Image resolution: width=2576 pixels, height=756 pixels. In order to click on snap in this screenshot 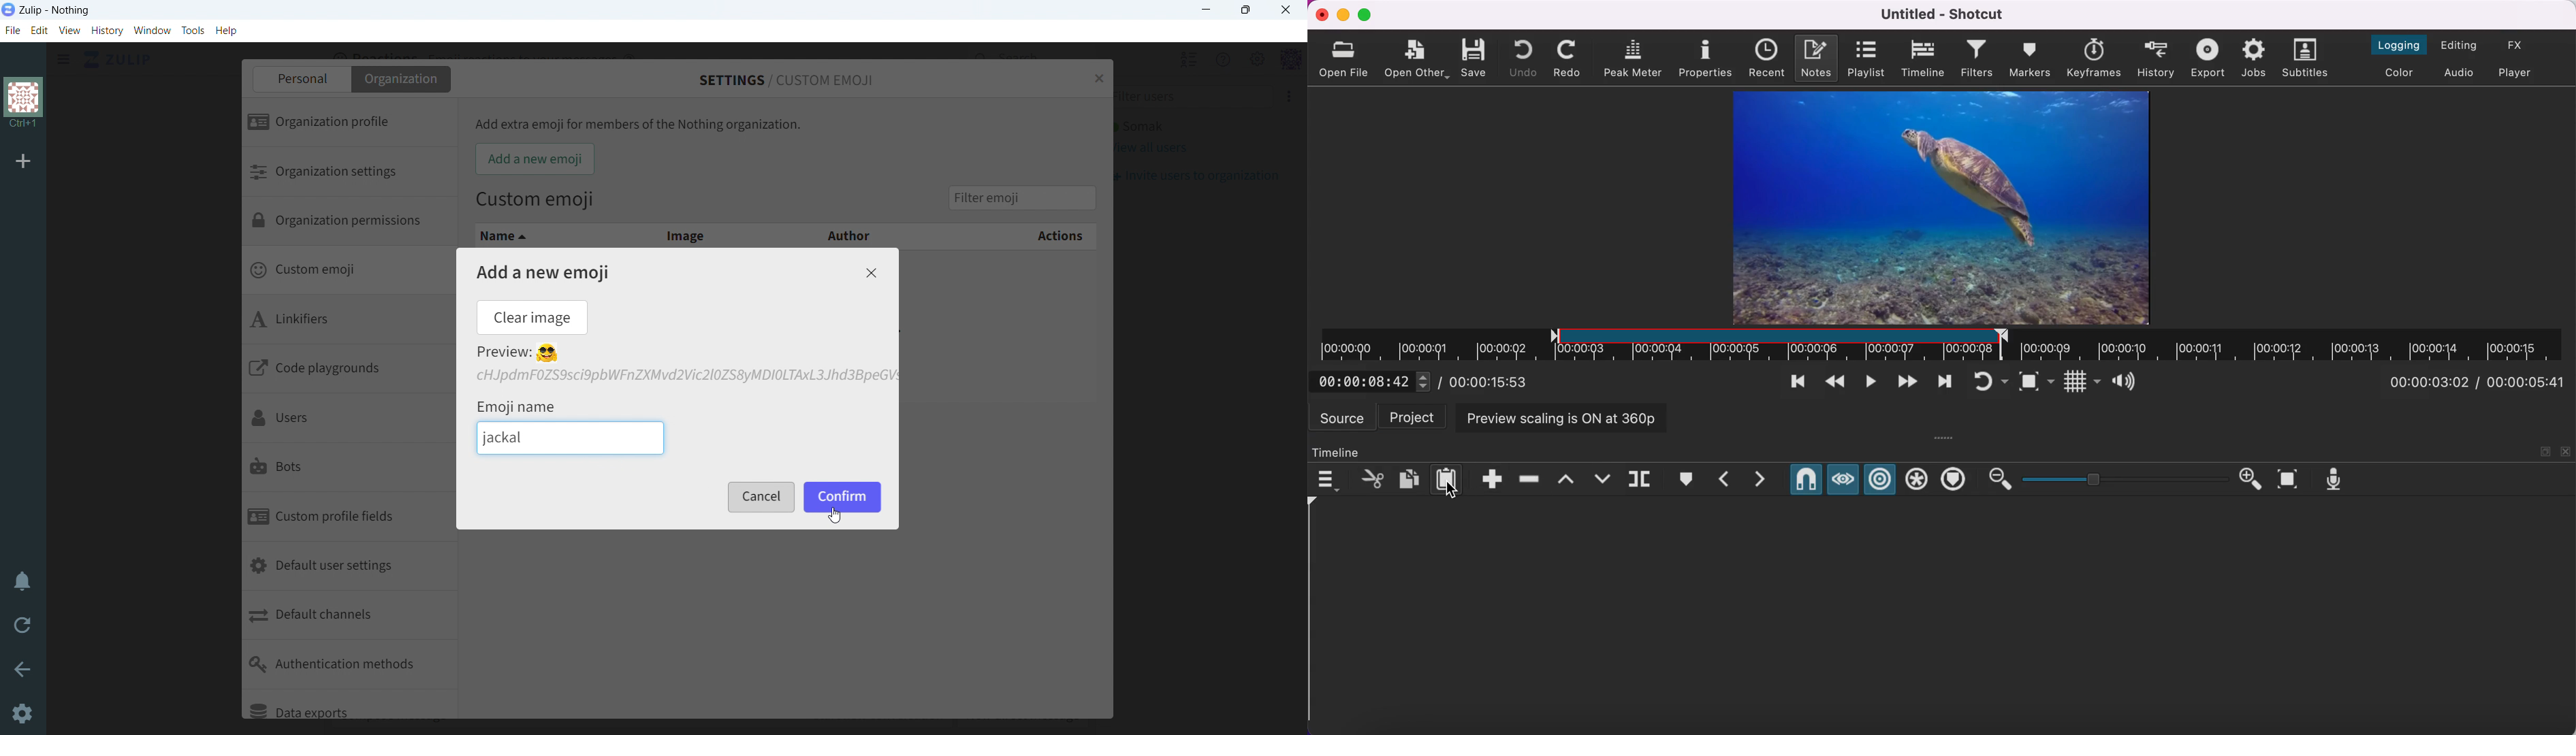, I will do `click(1805, 479)`.